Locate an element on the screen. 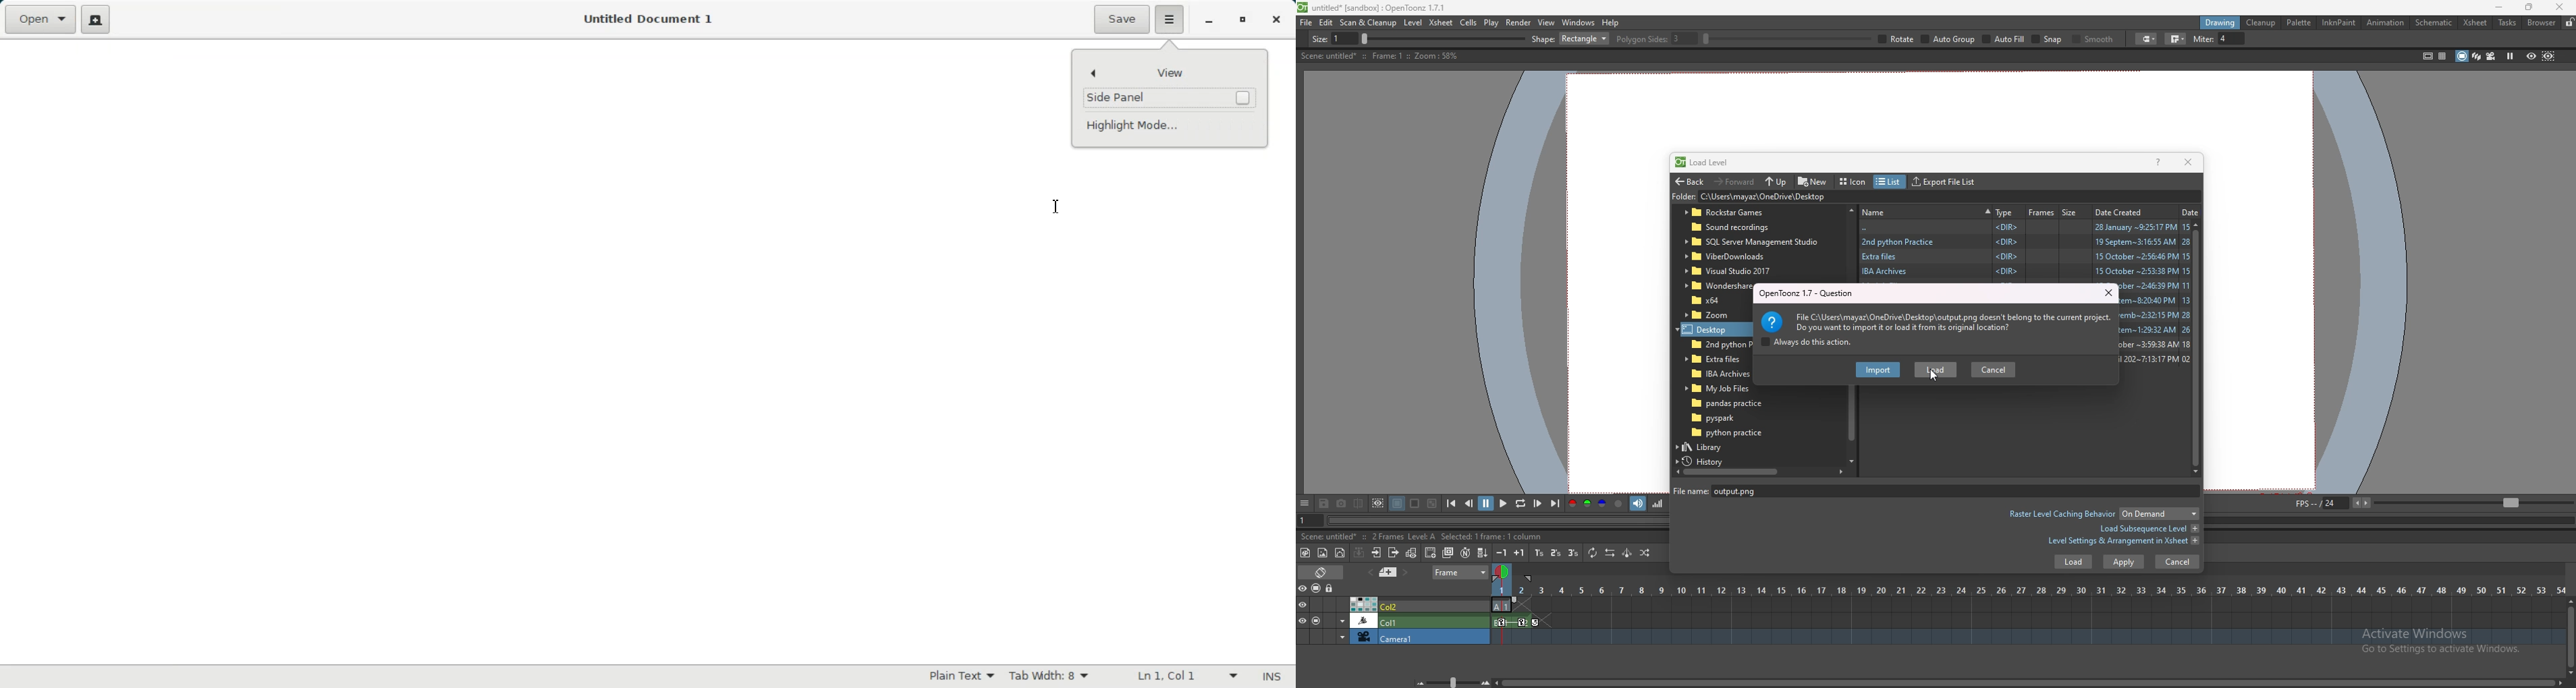 The width and height of the screenshot is (2576, 700). Tab width  is located at coordinates (1047, 676).